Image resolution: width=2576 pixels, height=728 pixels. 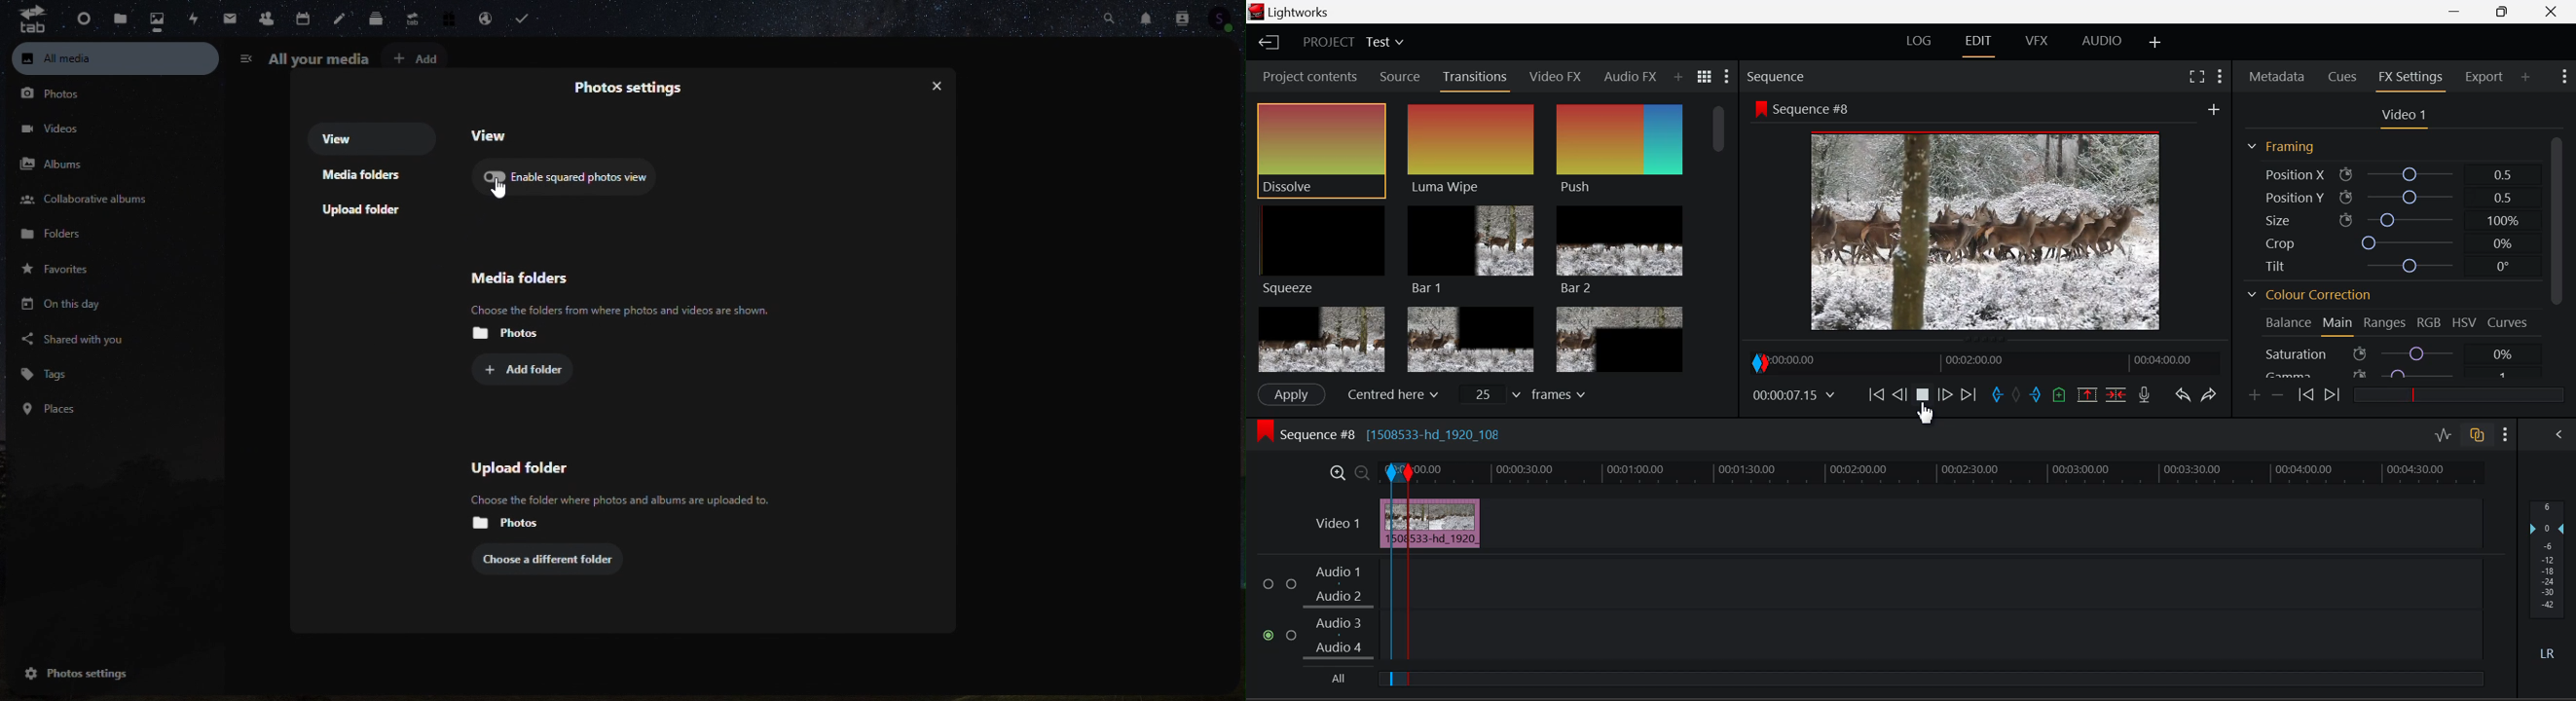 I want to click on To End, so click(x=1969, y=397).